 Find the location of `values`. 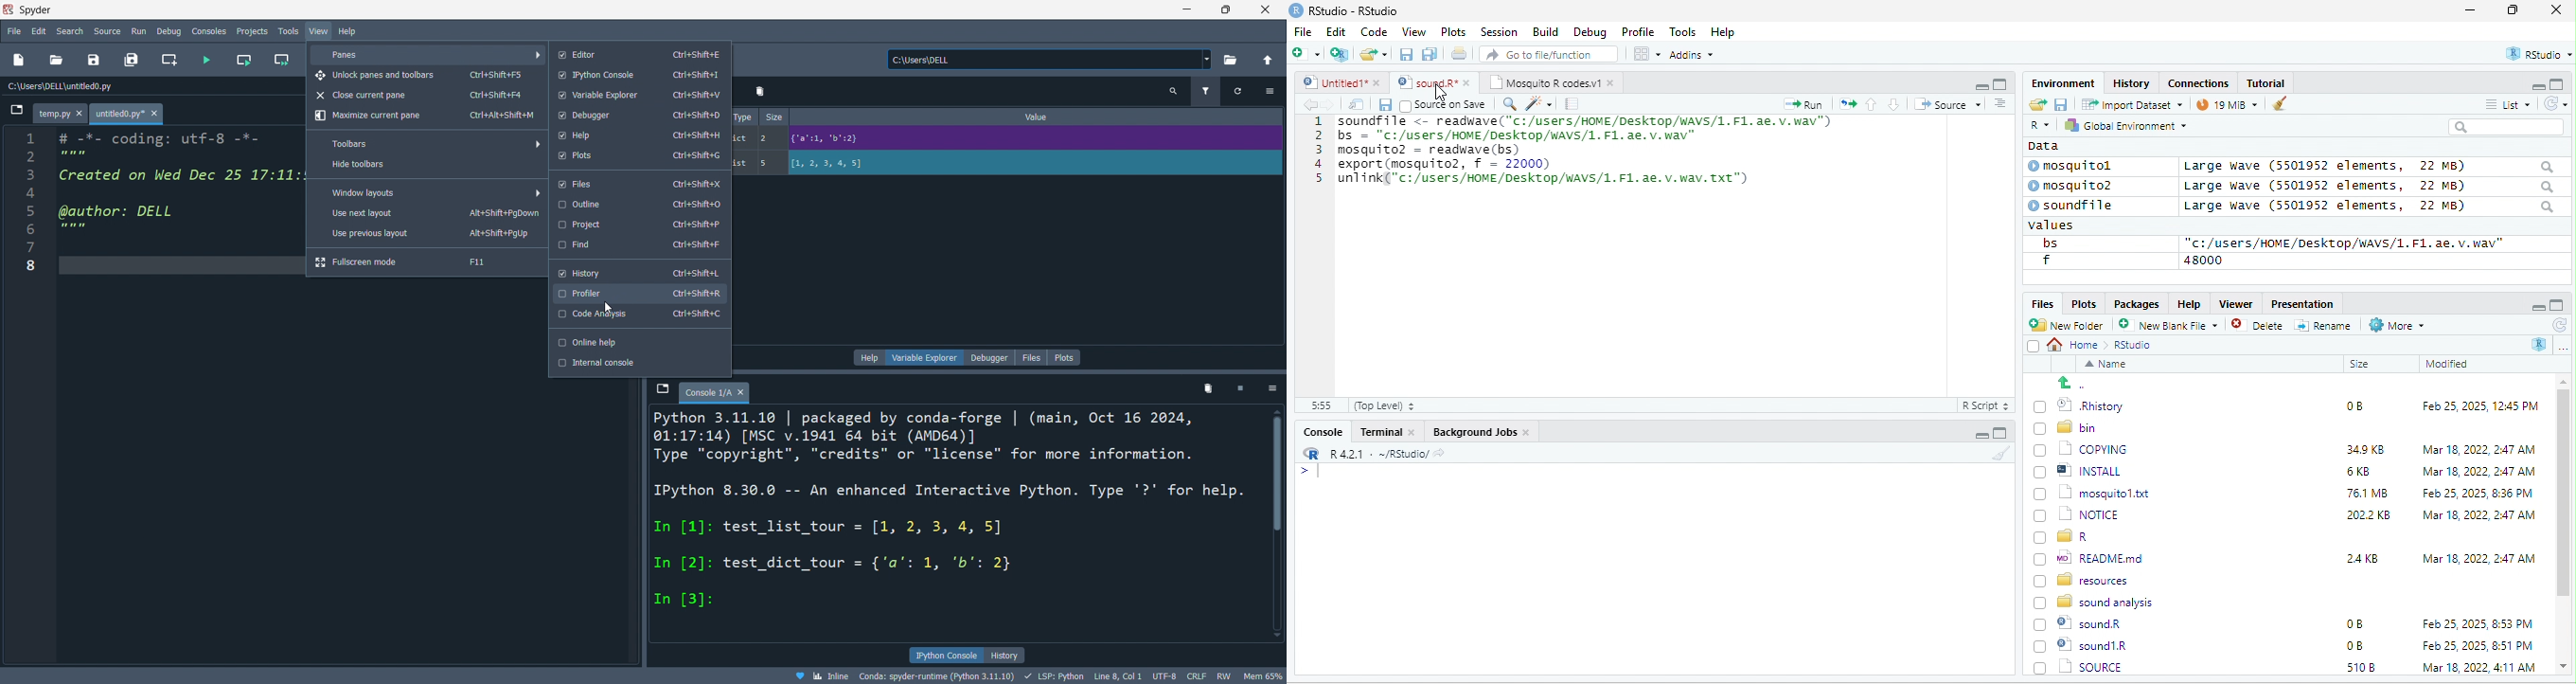

values is located at coordinates (2061, 225).